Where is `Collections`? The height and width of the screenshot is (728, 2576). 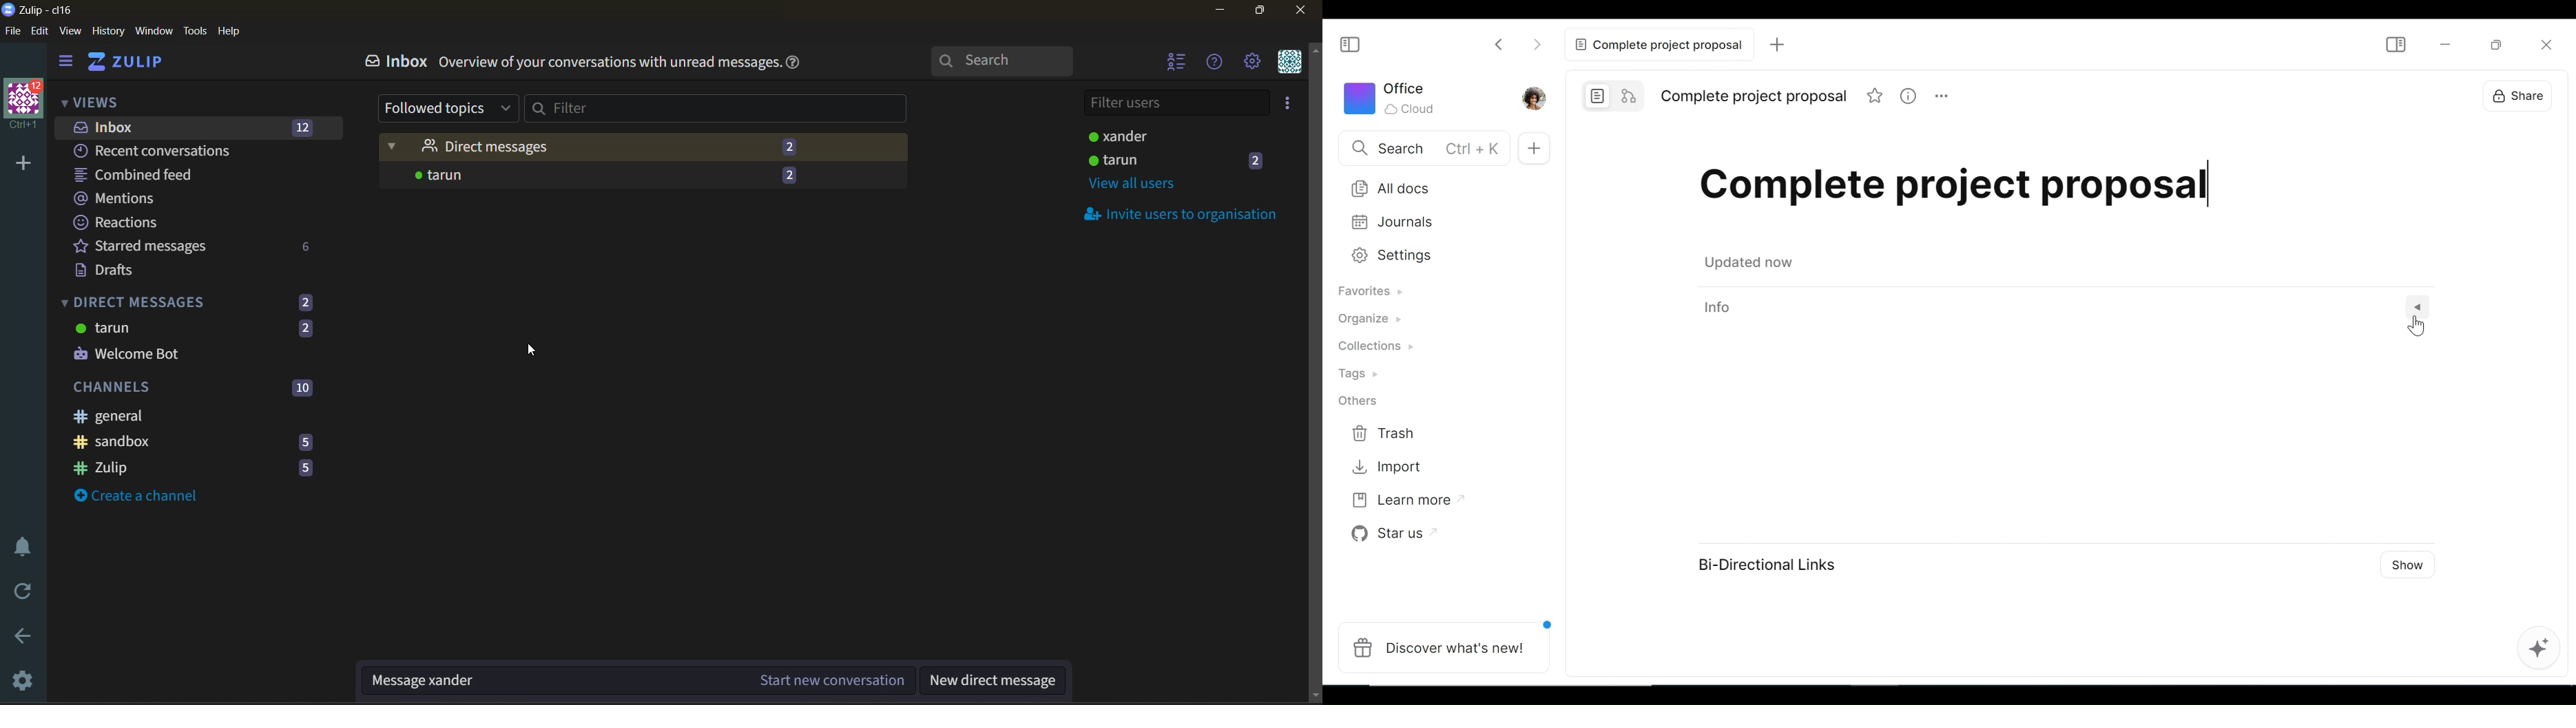
Collections is located at coordinates (1384, 348).